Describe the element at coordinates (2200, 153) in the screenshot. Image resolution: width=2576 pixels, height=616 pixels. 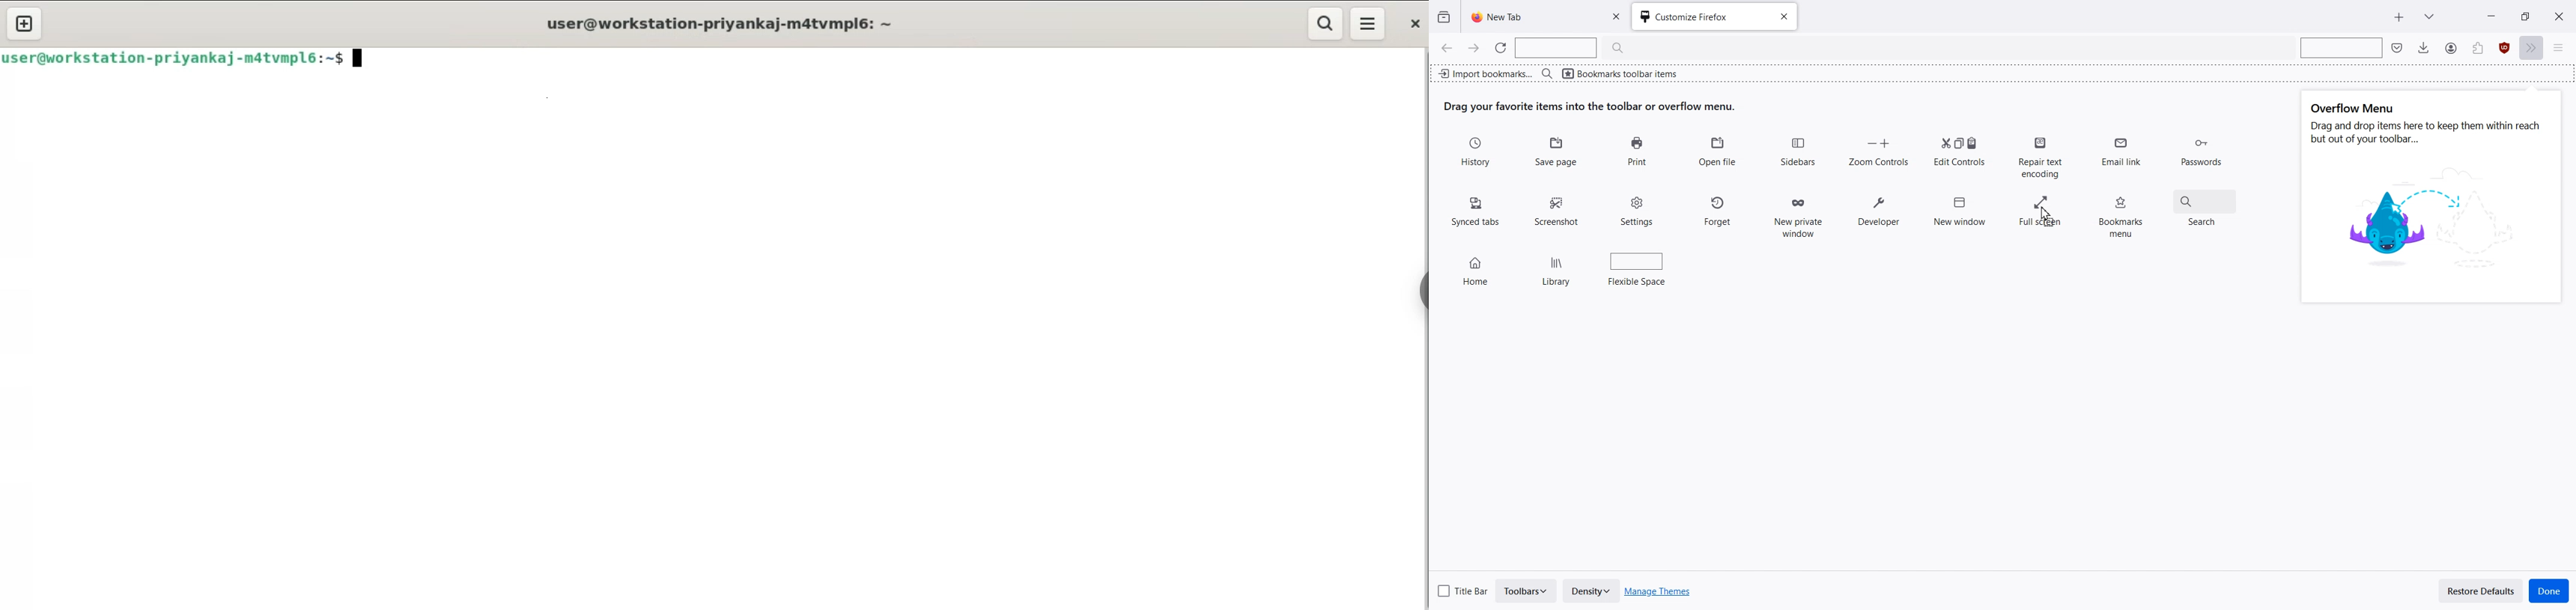
I see `Passwords` at that location.